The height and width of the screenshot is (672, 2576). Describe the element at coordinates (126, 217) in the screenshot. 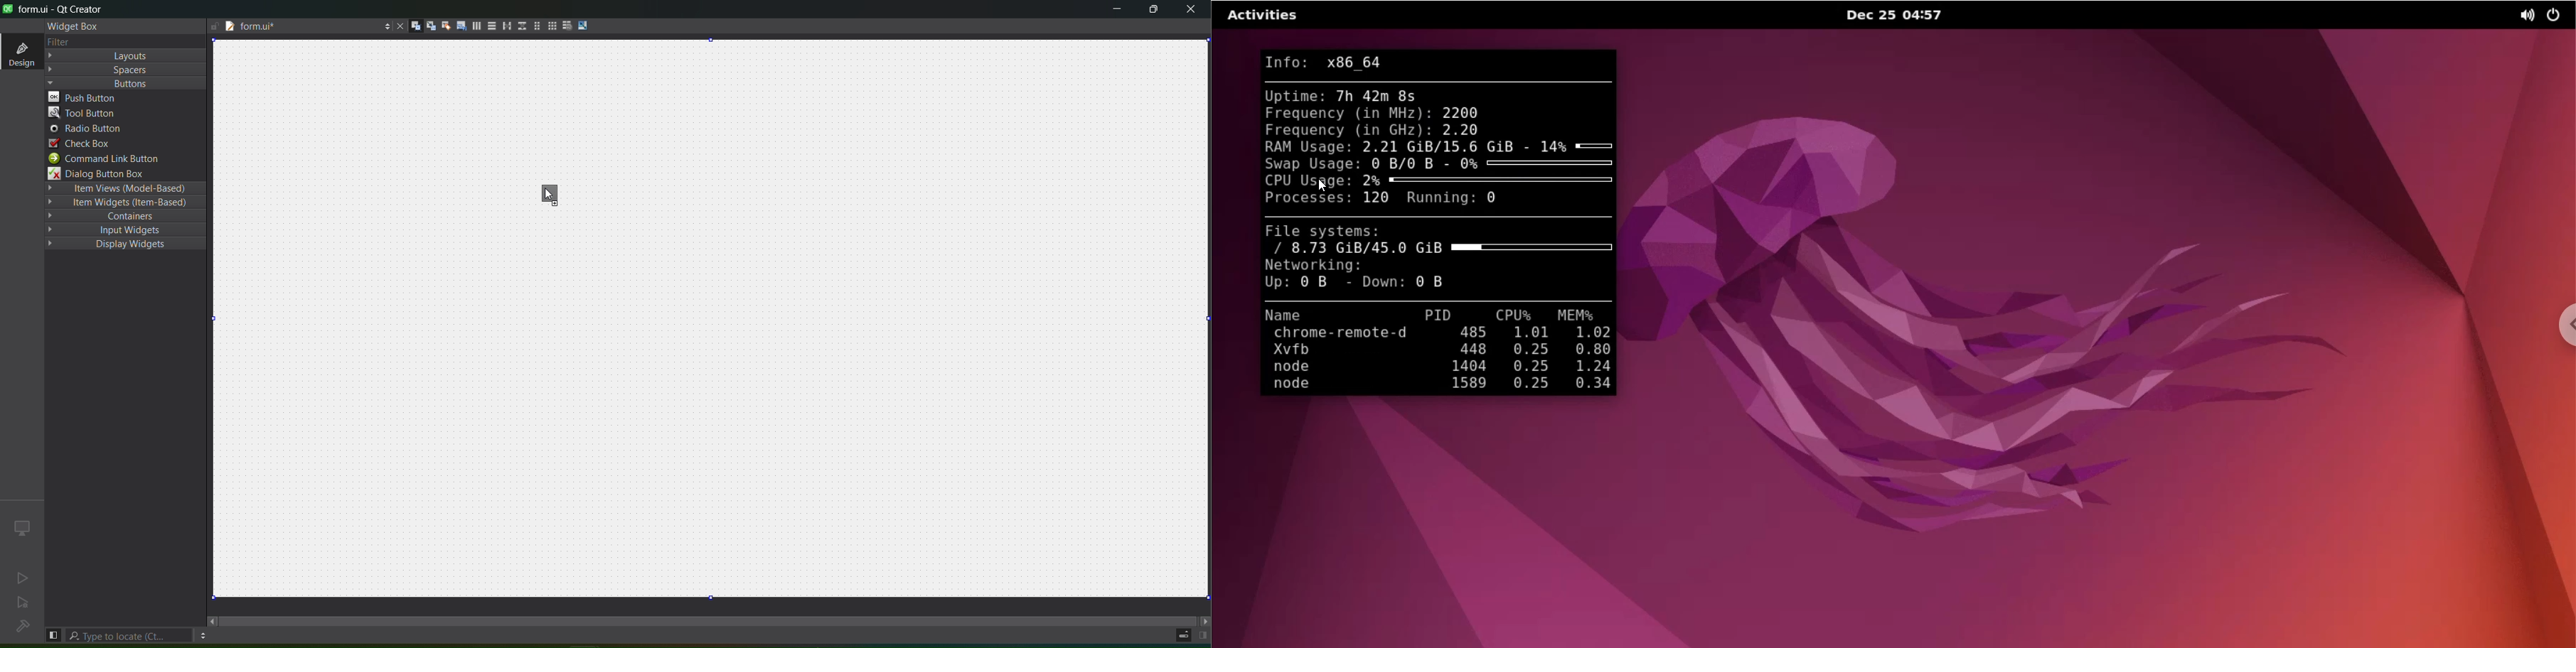

I see `containers` at that location.